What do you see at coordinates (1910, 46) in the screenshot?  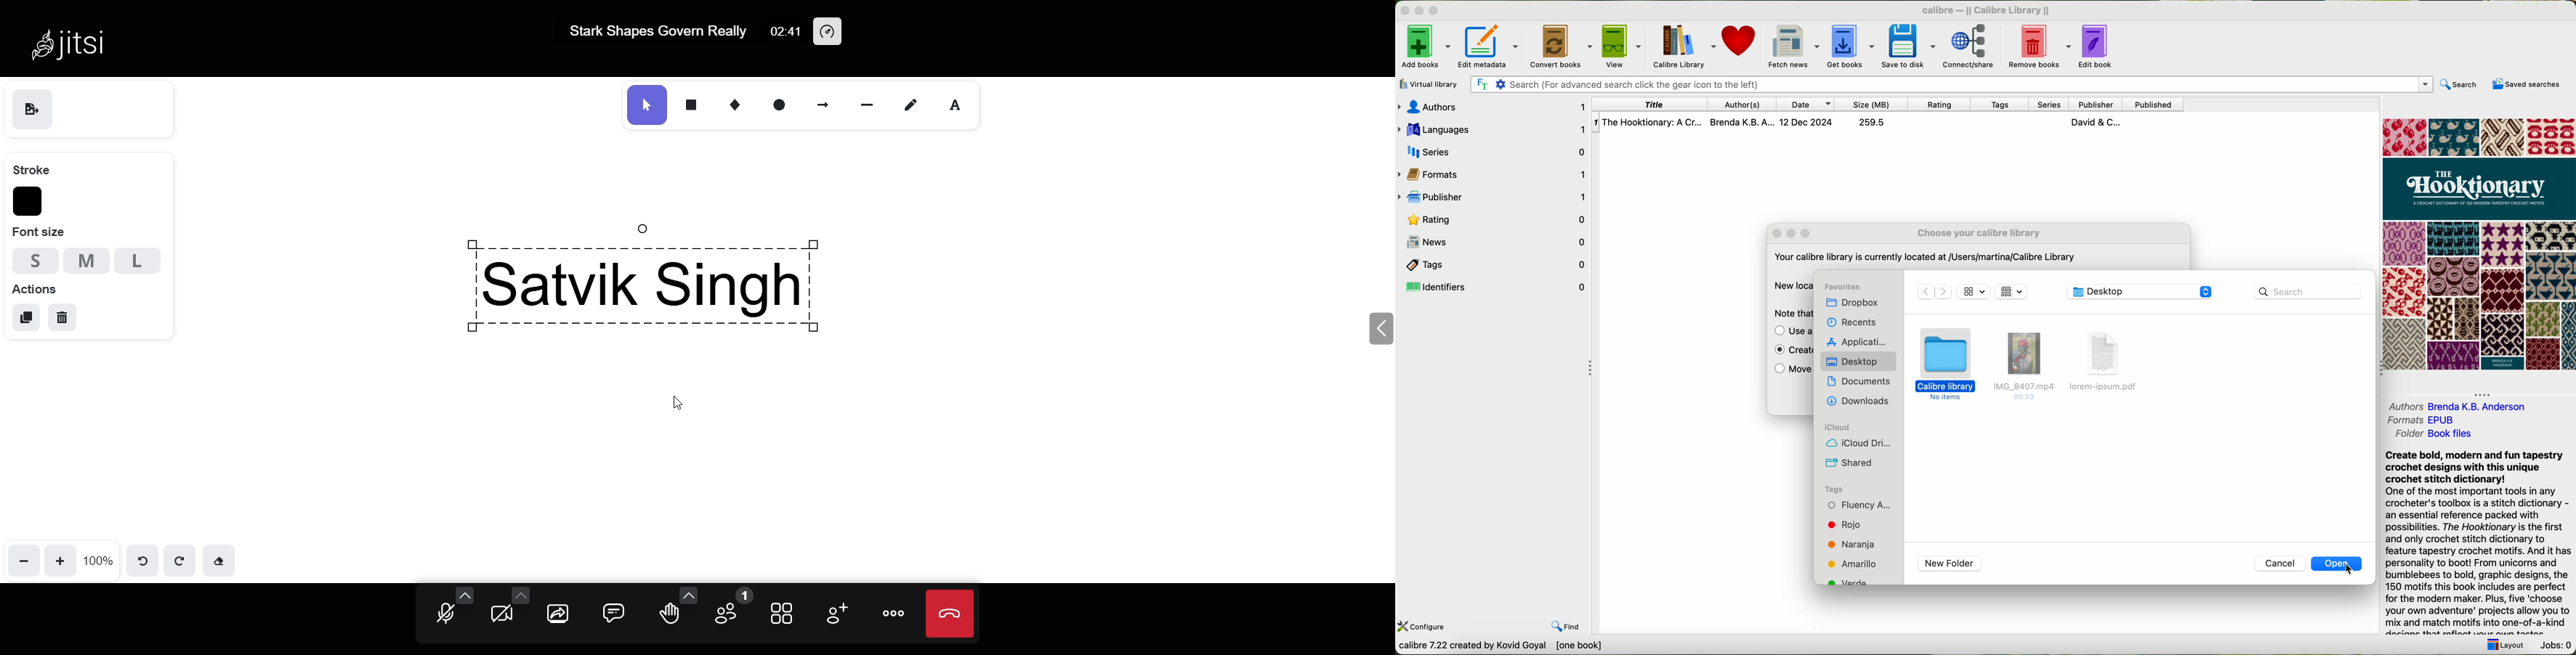 I see `save to disk` at bounding box center [1910, 46].